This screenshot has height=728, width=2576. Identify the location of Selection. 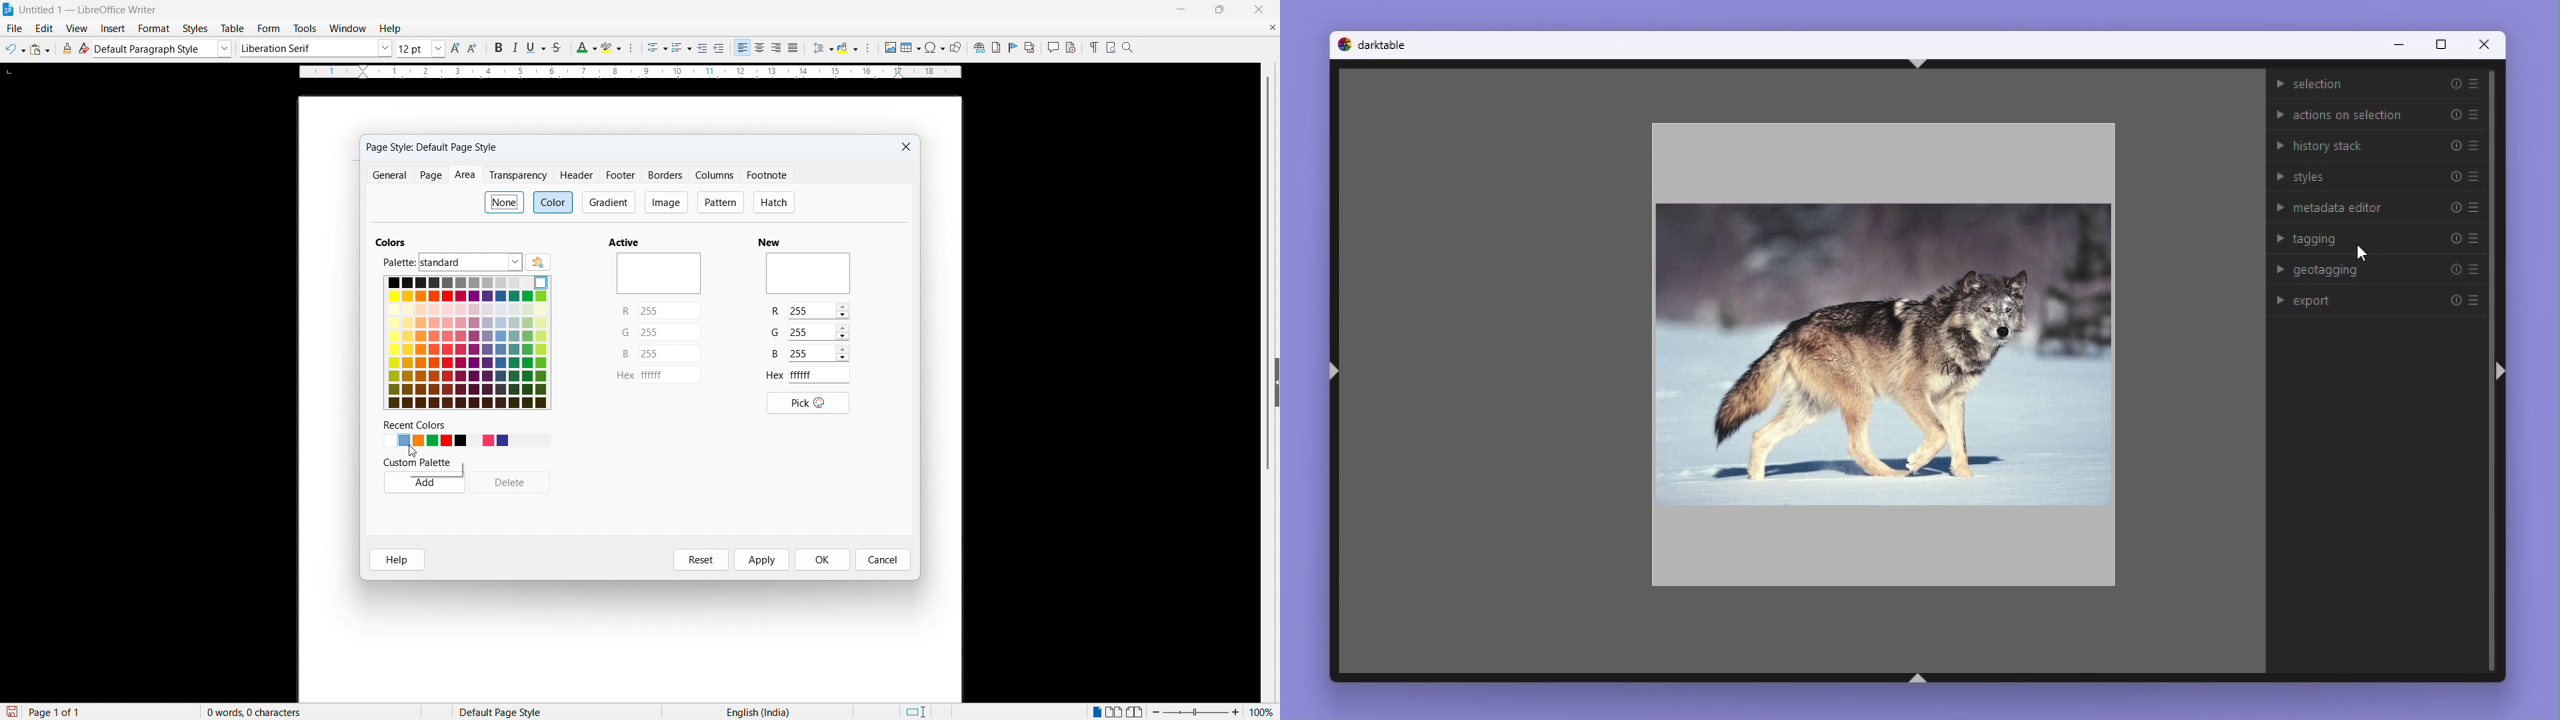
(2376, 84).